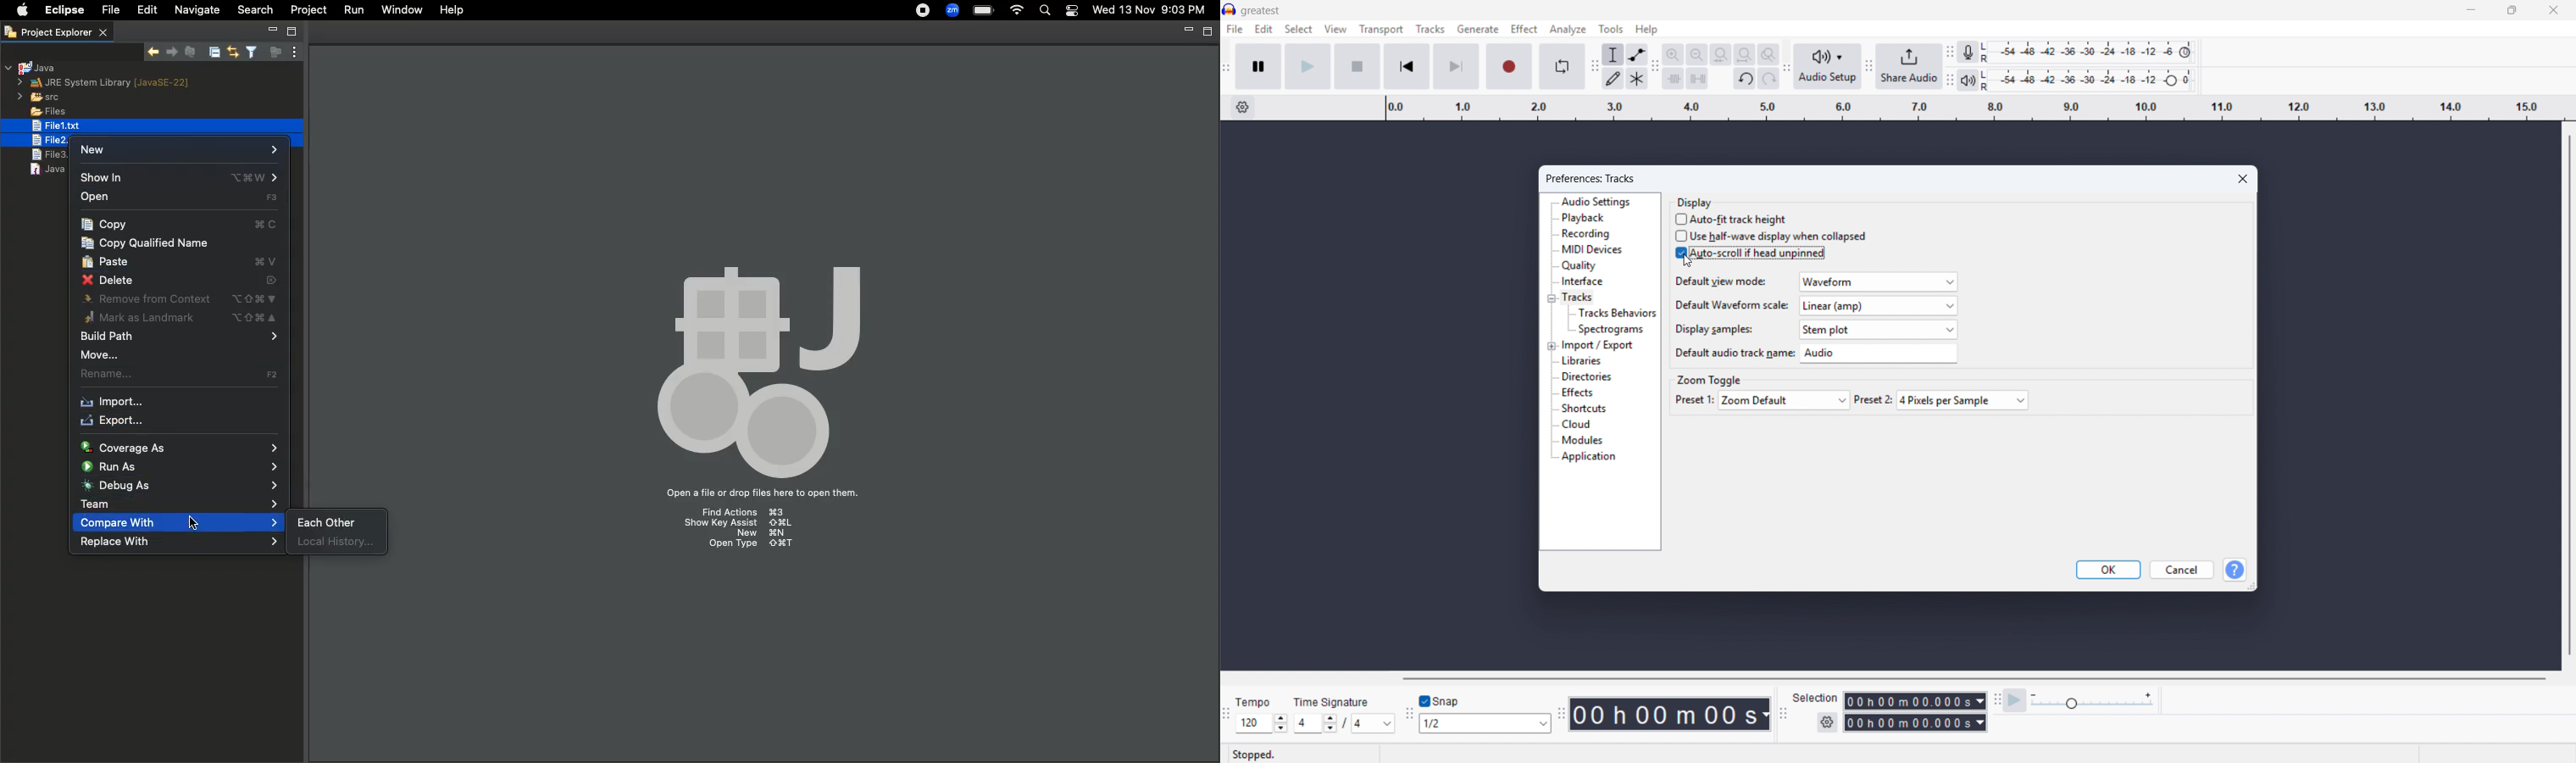 The width and height of the screenshot is (2576, 784). Describe the element at coordinates (1579, 266) in the screenshot. I see `Quality ` at that location.